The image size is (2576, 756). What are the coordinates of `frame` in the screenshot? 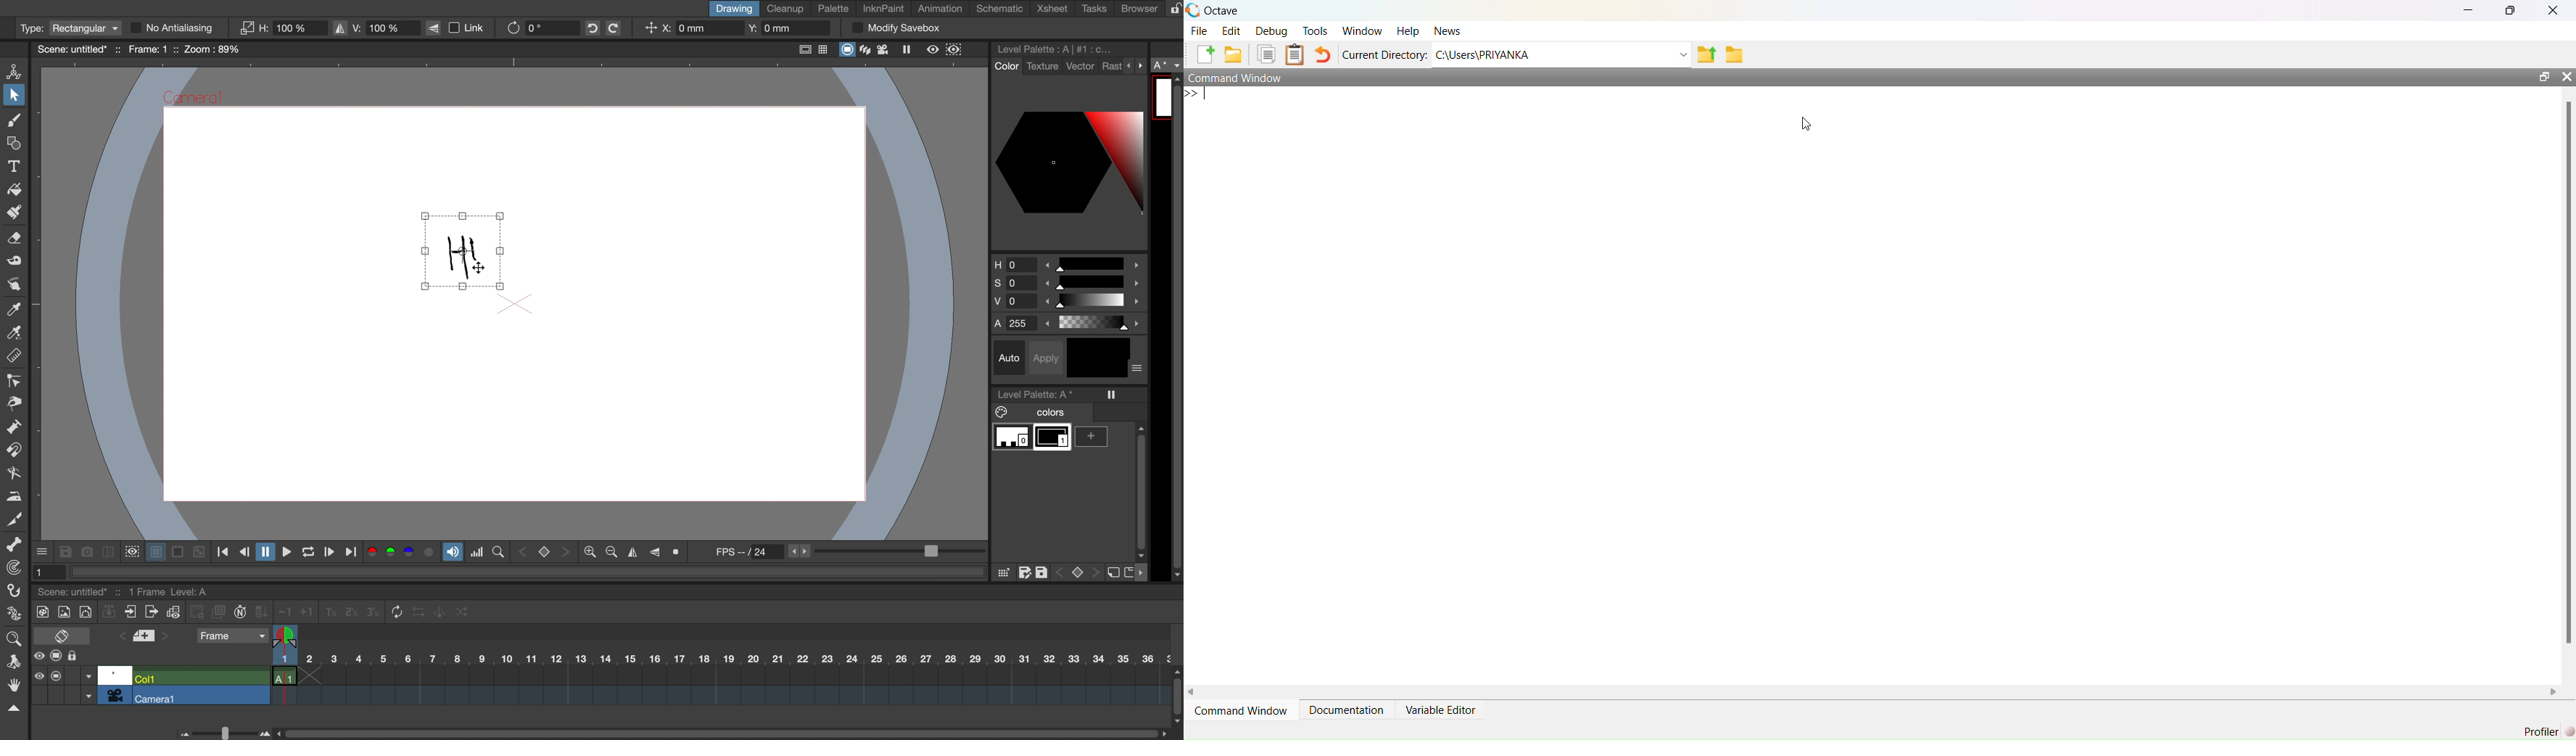 It's located at (232, 637).